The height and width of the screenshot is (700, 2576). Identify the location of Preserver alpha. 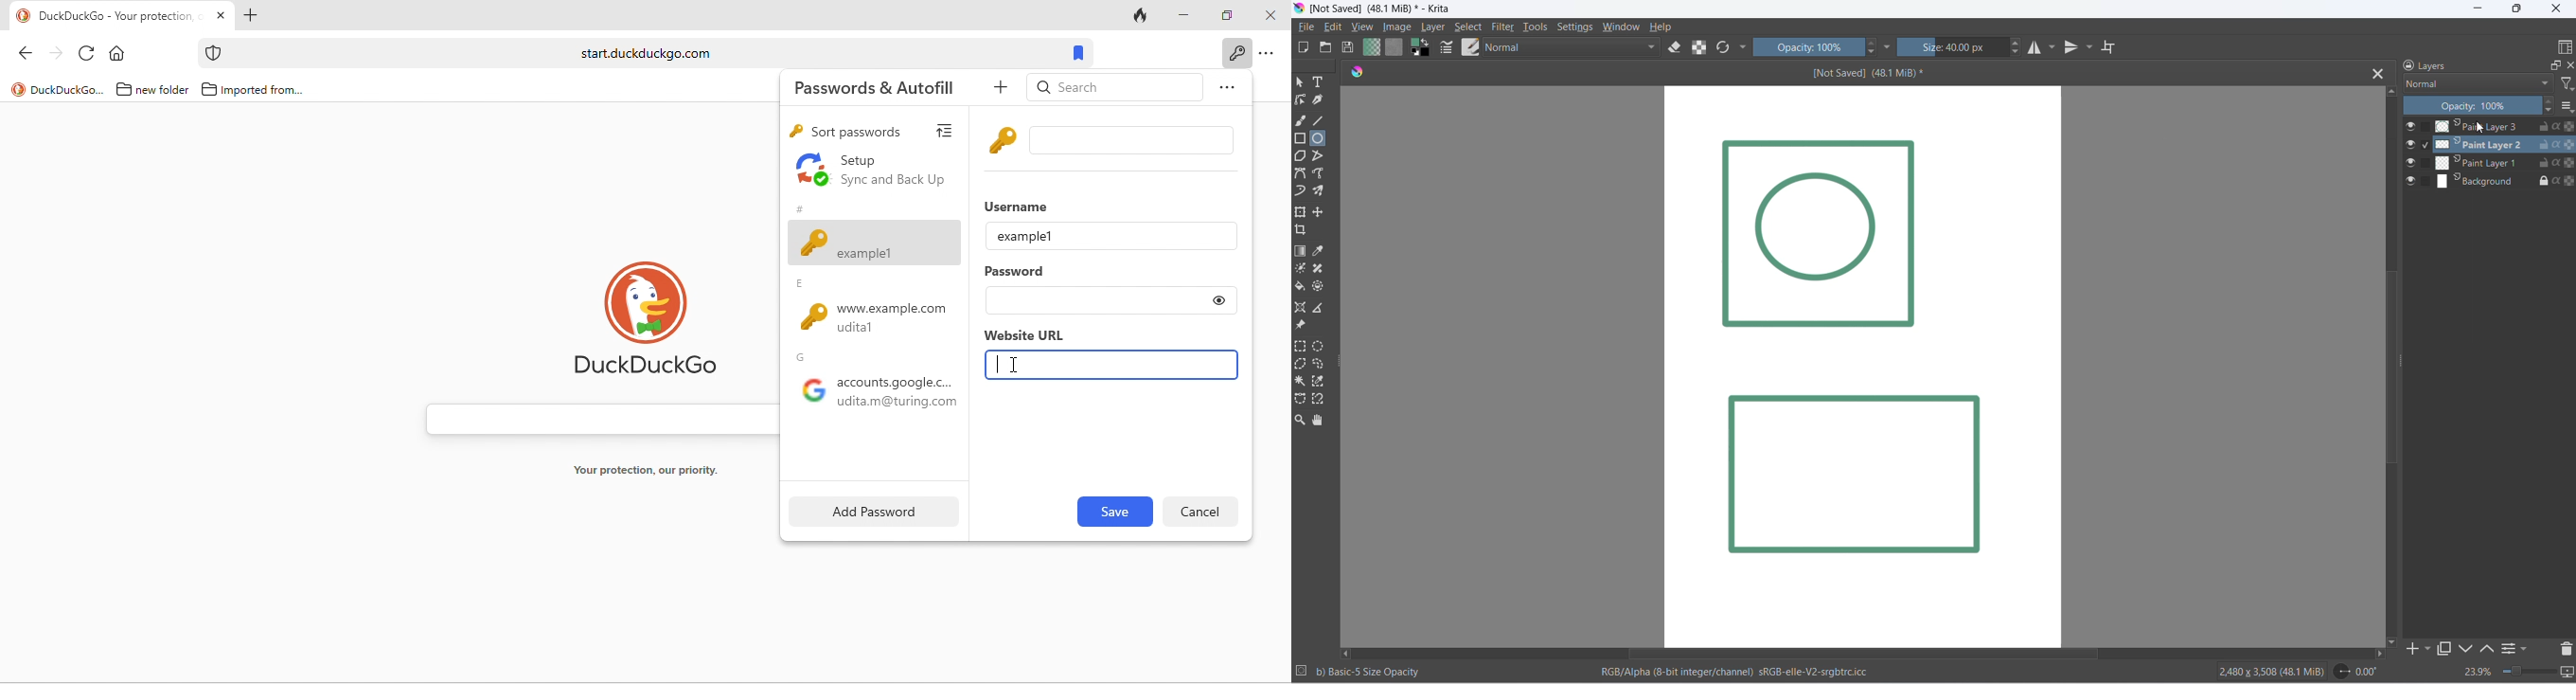
(2565, 144).